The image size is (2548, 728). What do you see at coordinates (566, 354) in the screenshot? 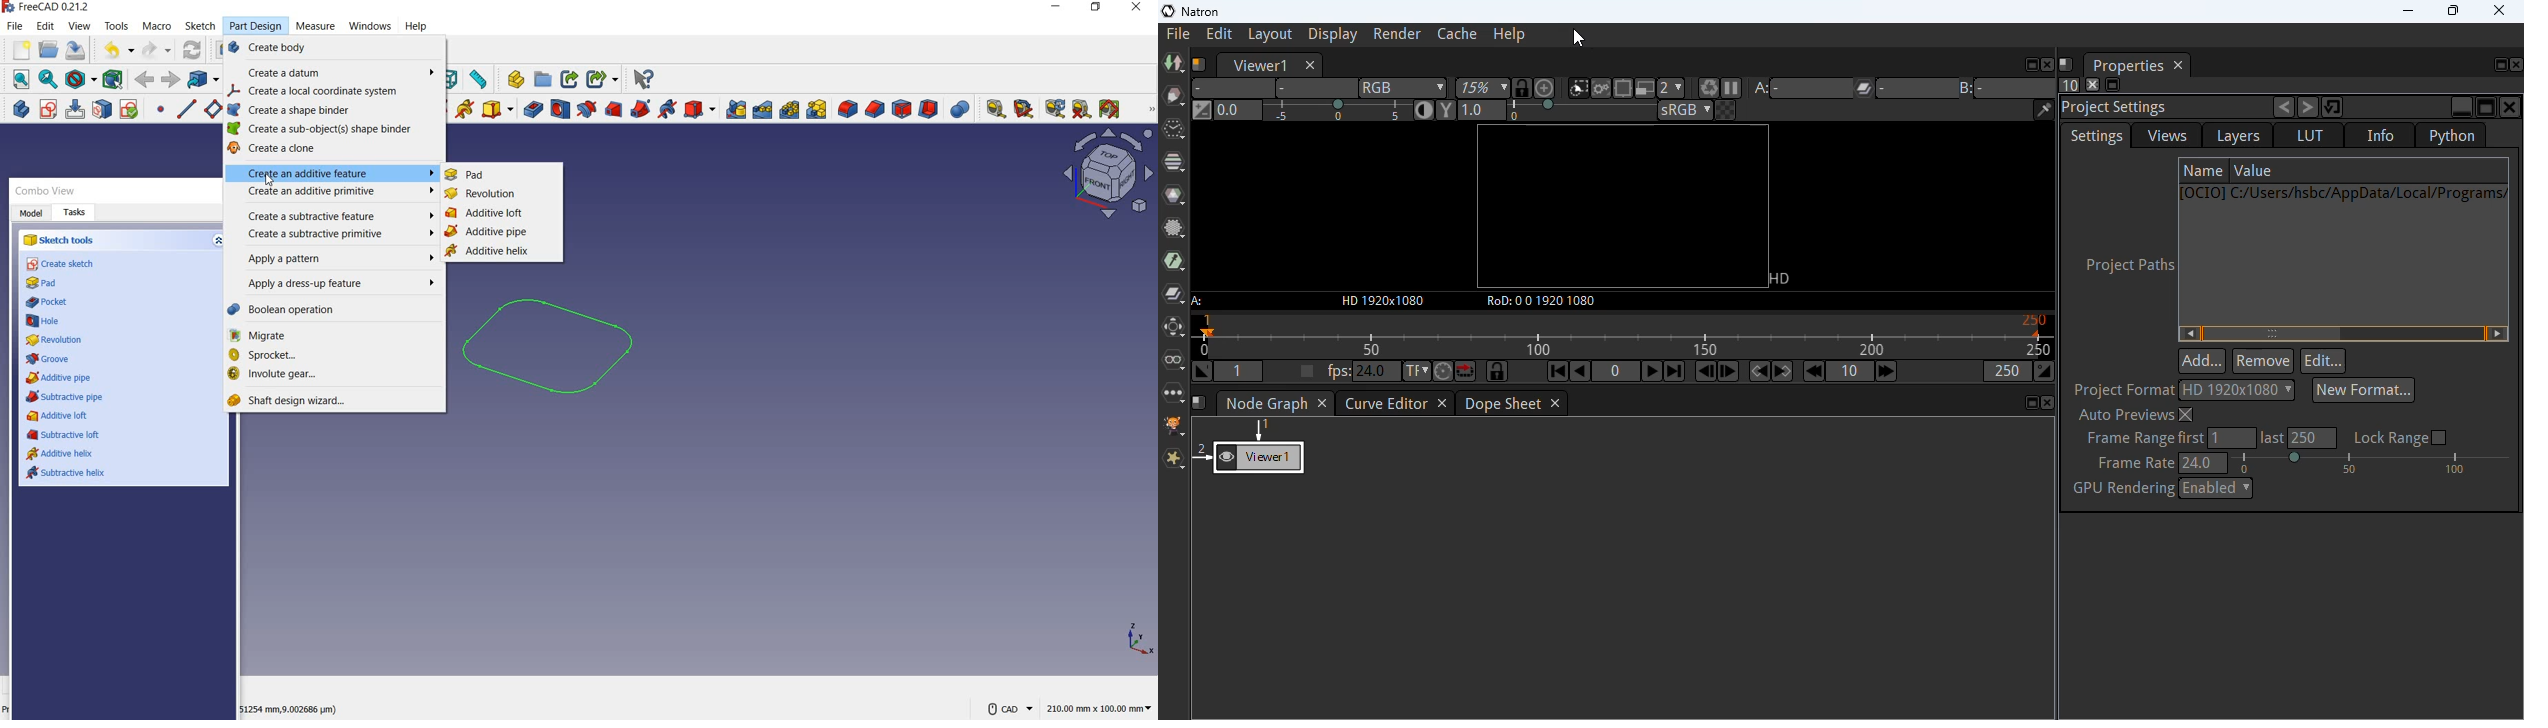
I see `sketch` at bounding box center [566, 354].